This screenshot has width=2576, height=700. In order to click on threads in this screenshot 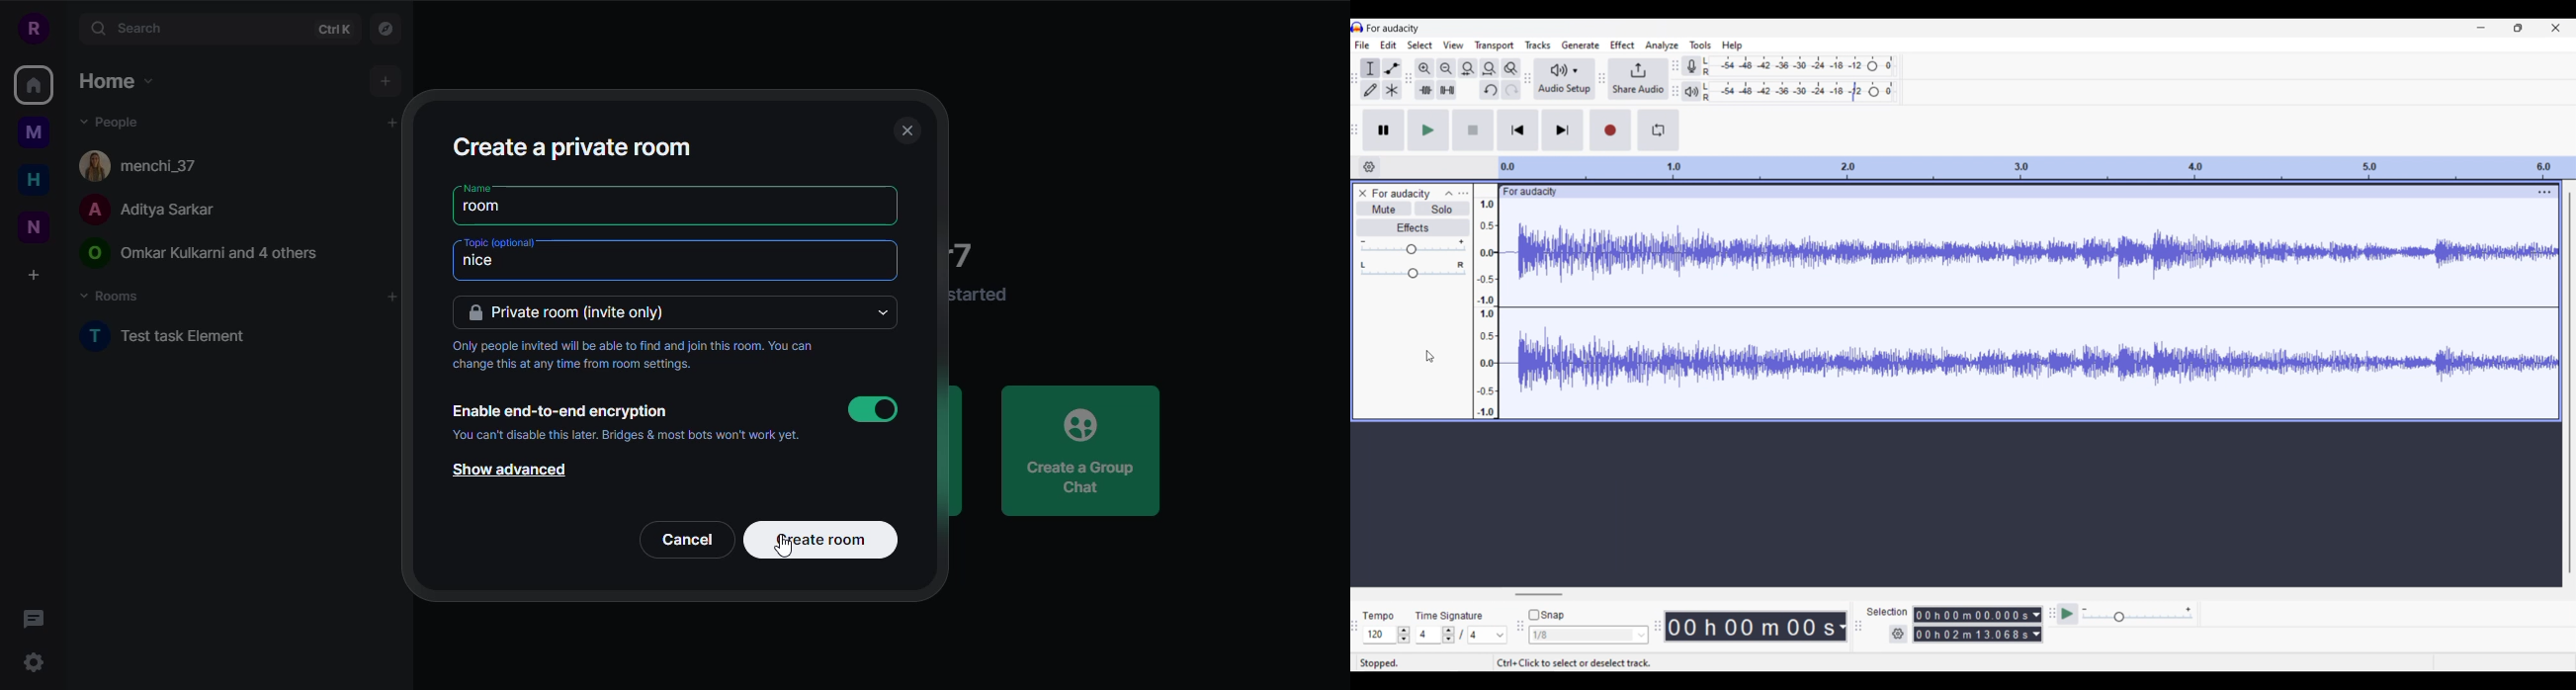, I will do `click(39, 619)`.